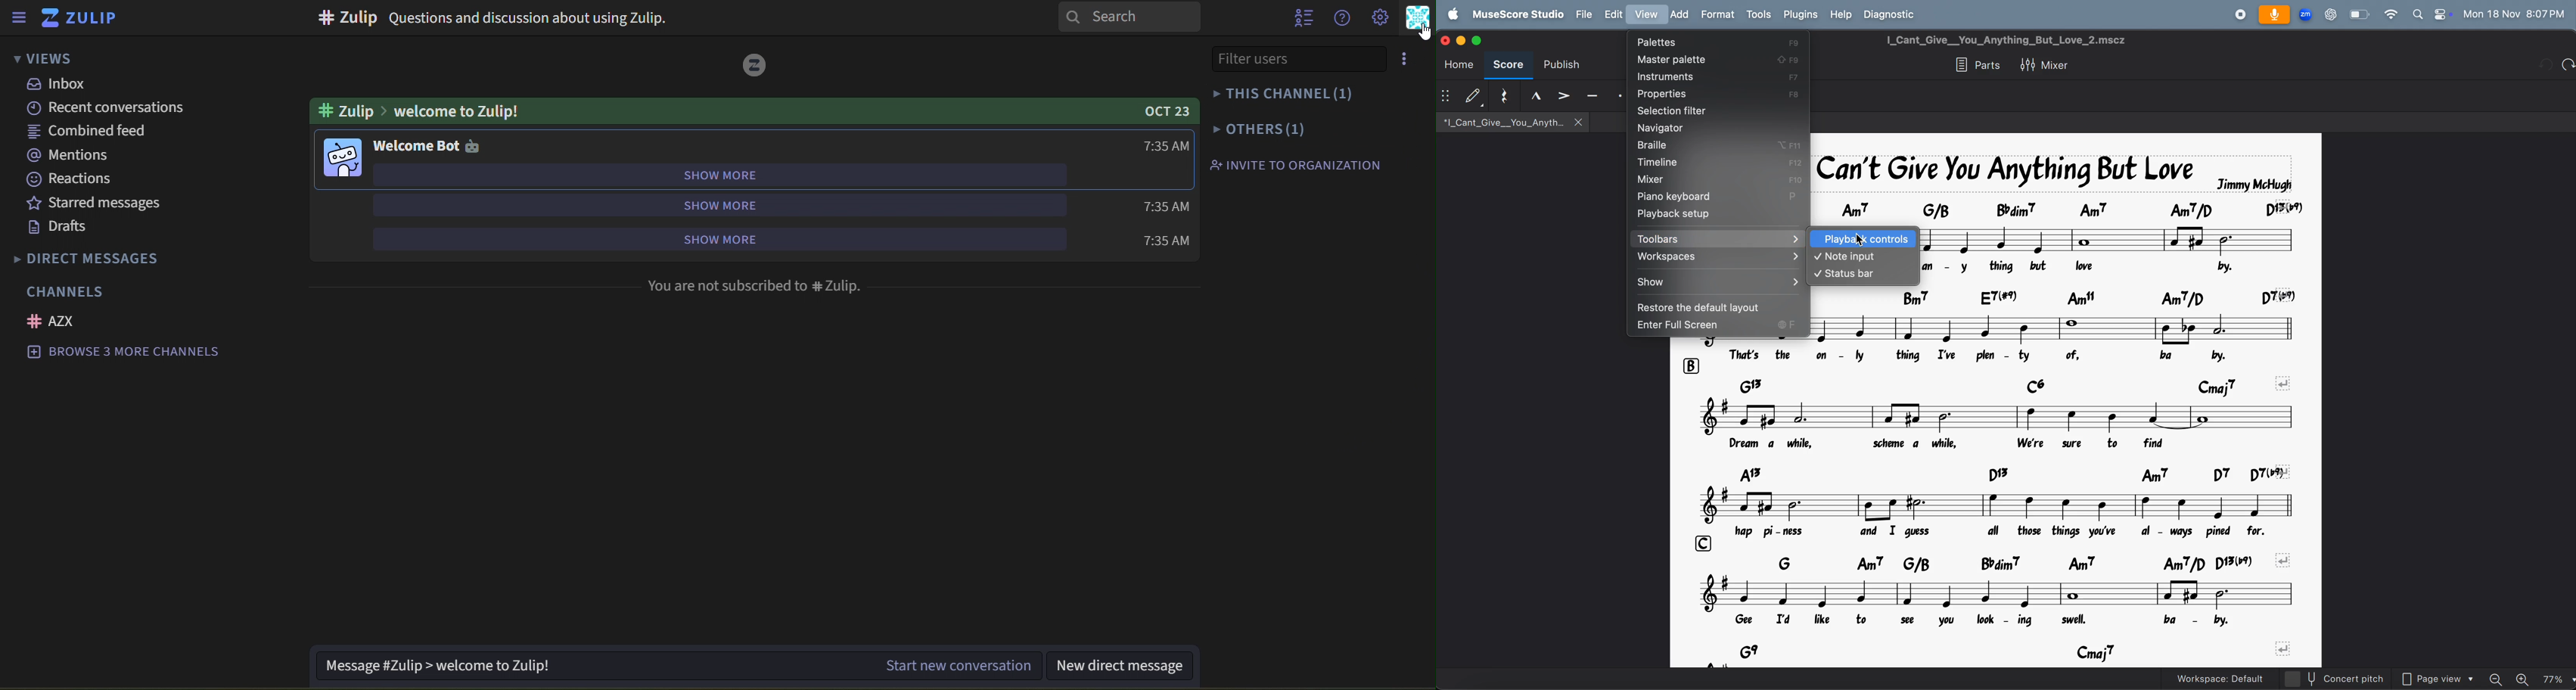 The width and height of the screenshot is (2576, 700). Describe the element at coordinates (1460, 66) in the screenshot. I see `home` at that location.